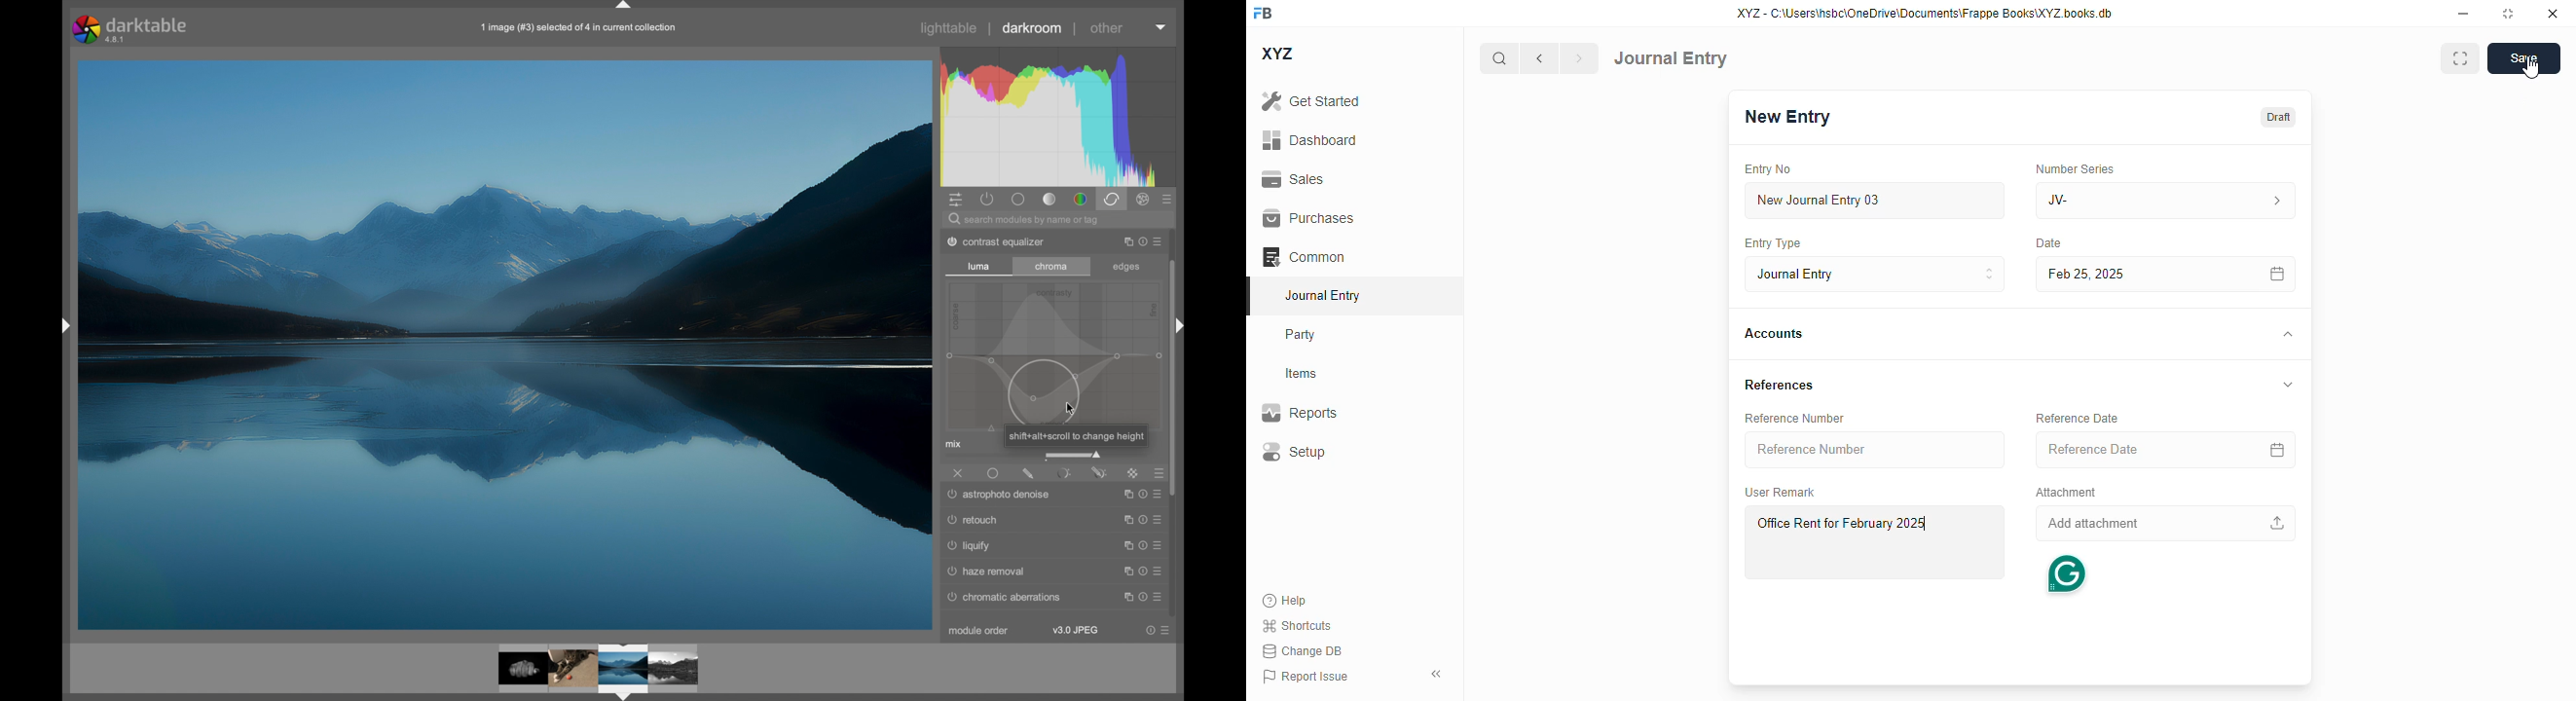  I want to click on sales, so click(1296, 180).